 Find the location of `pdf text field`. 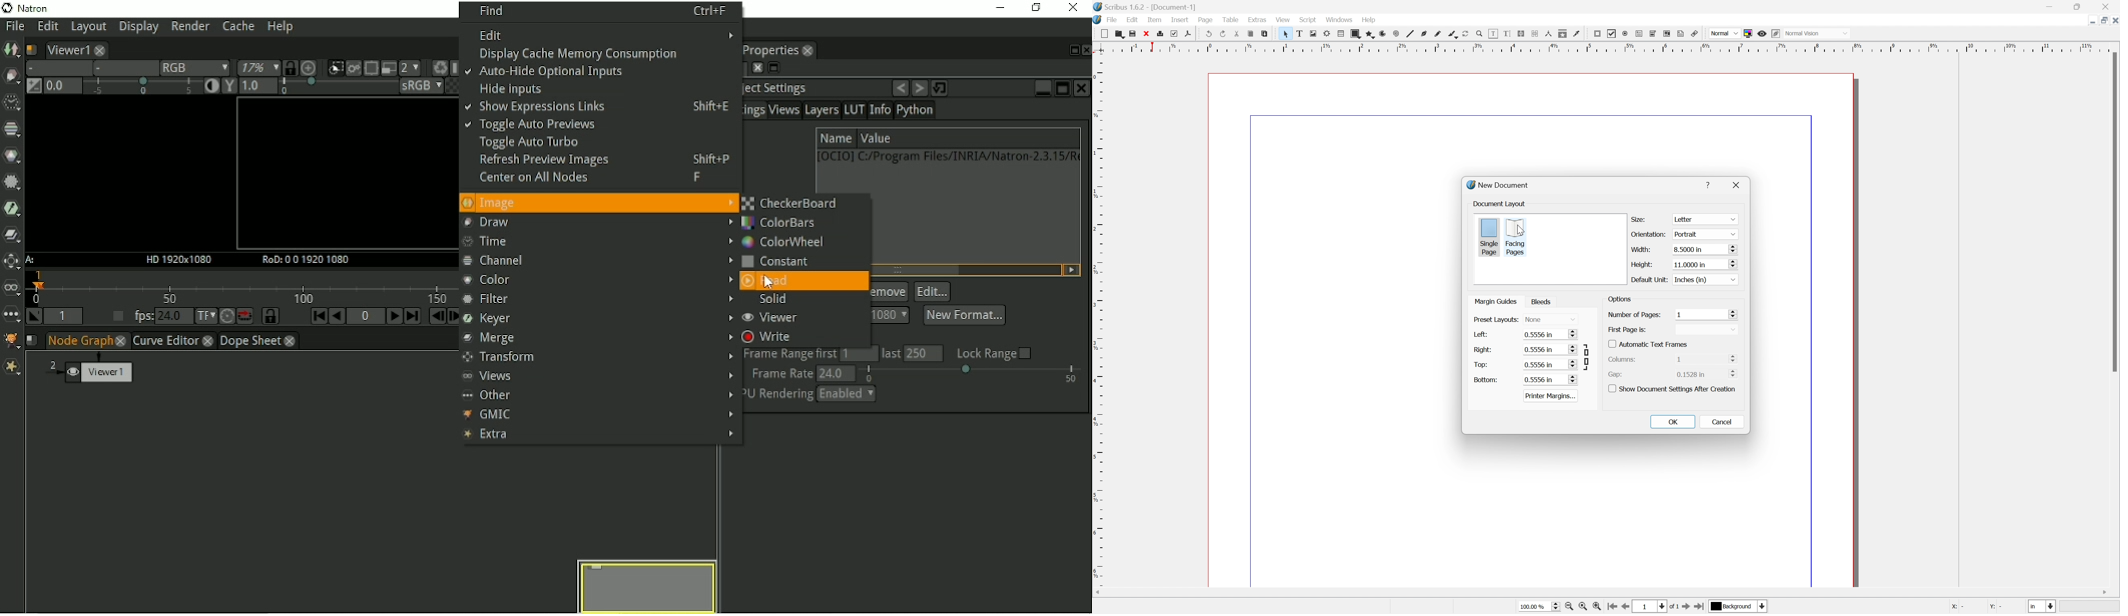

pdf text field is located at coordinates (1641, 33).